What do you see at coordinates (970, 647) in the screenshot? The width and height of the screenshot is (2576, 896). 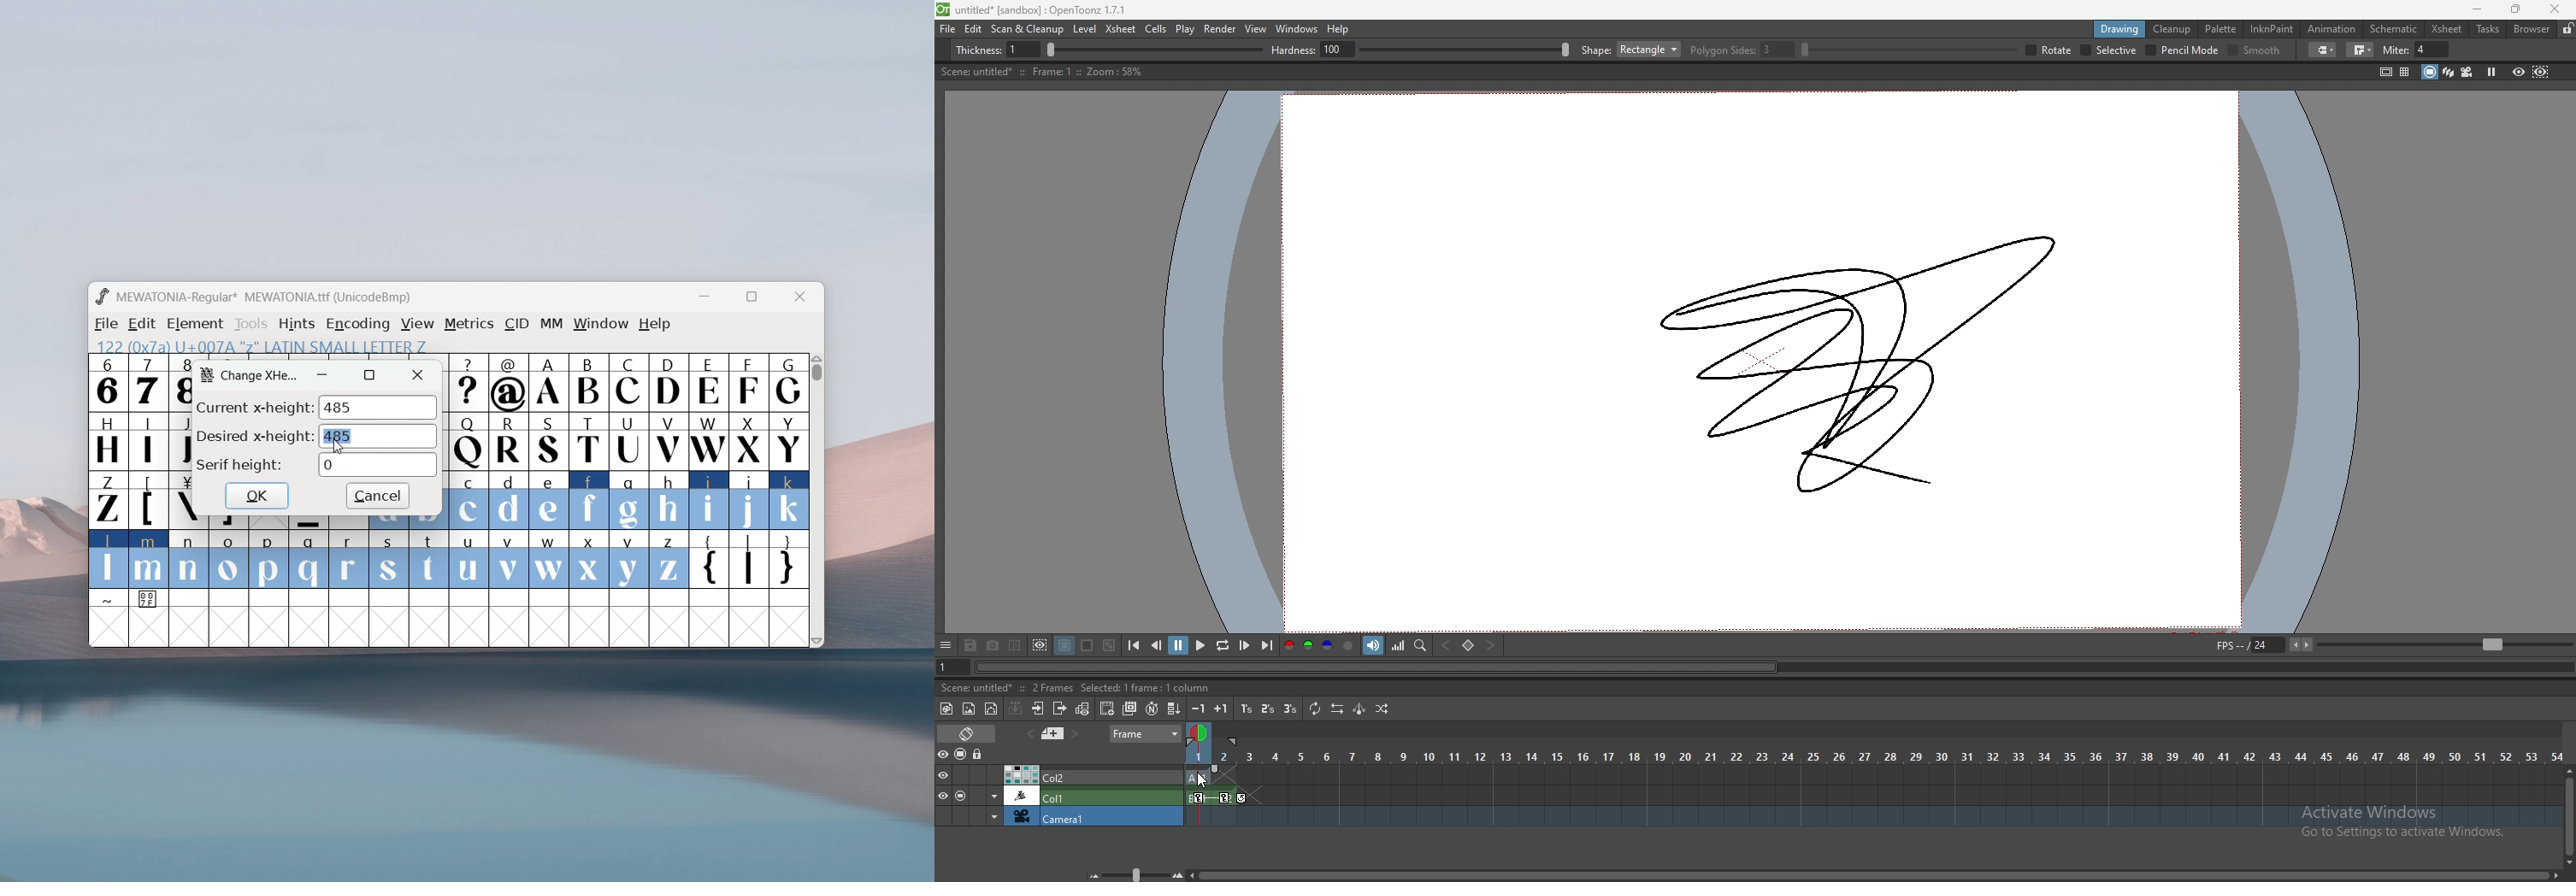 I see `save` at bounding box center [970, 647].